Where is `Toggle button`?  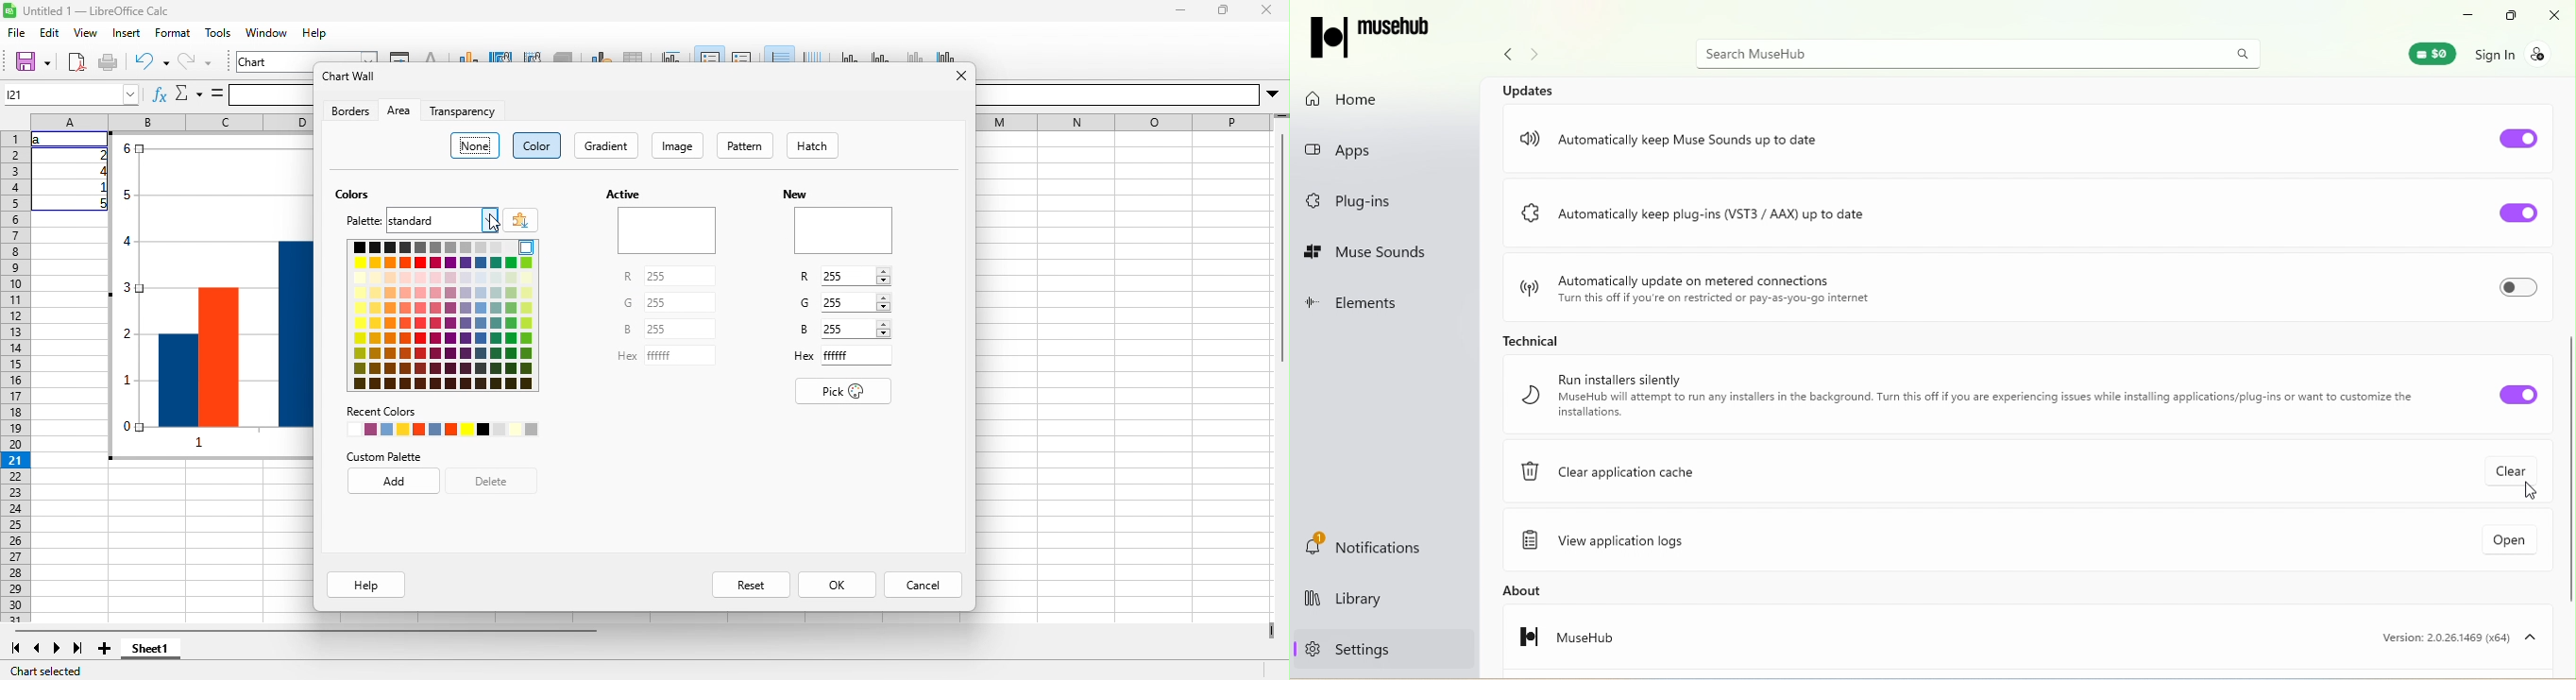 Toggle button is located at coordinates (2504, 394).